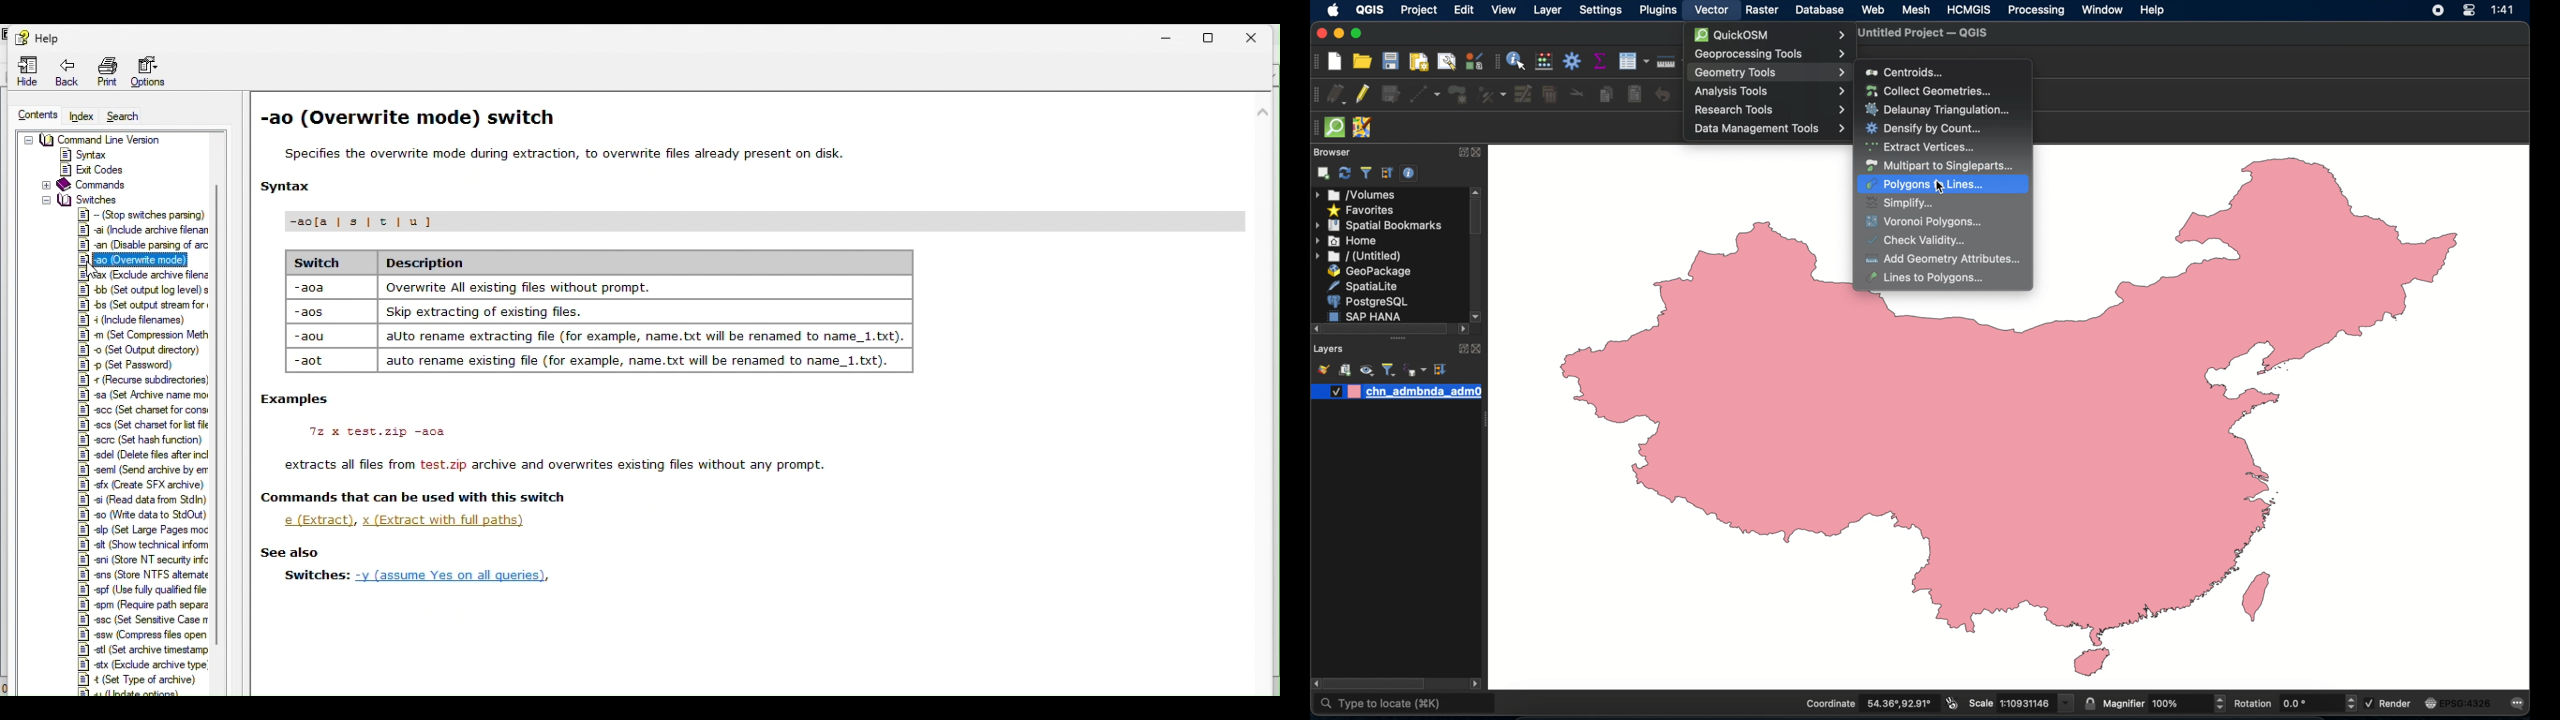  Describe the element at coordinates (1478, 349) in the screenshot. I see `close` at that location.